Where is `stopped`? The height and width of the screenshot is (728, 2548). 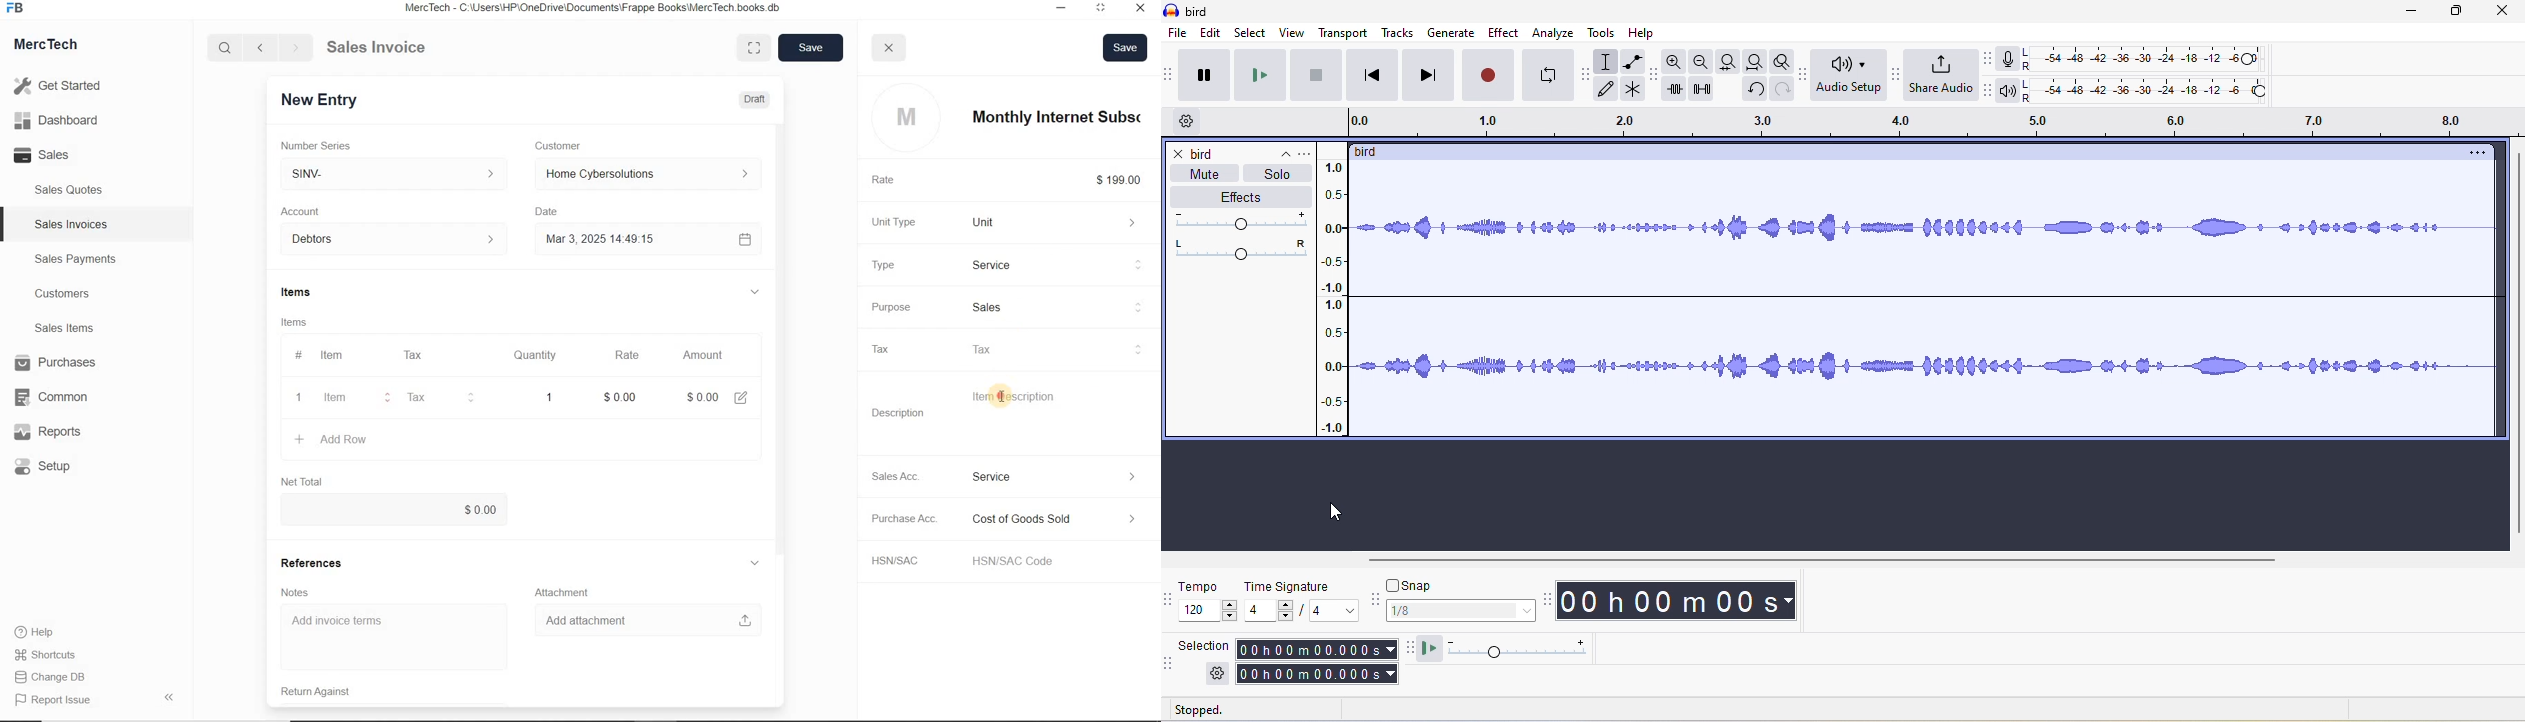
stopped is located at coordinates (1220, 711).